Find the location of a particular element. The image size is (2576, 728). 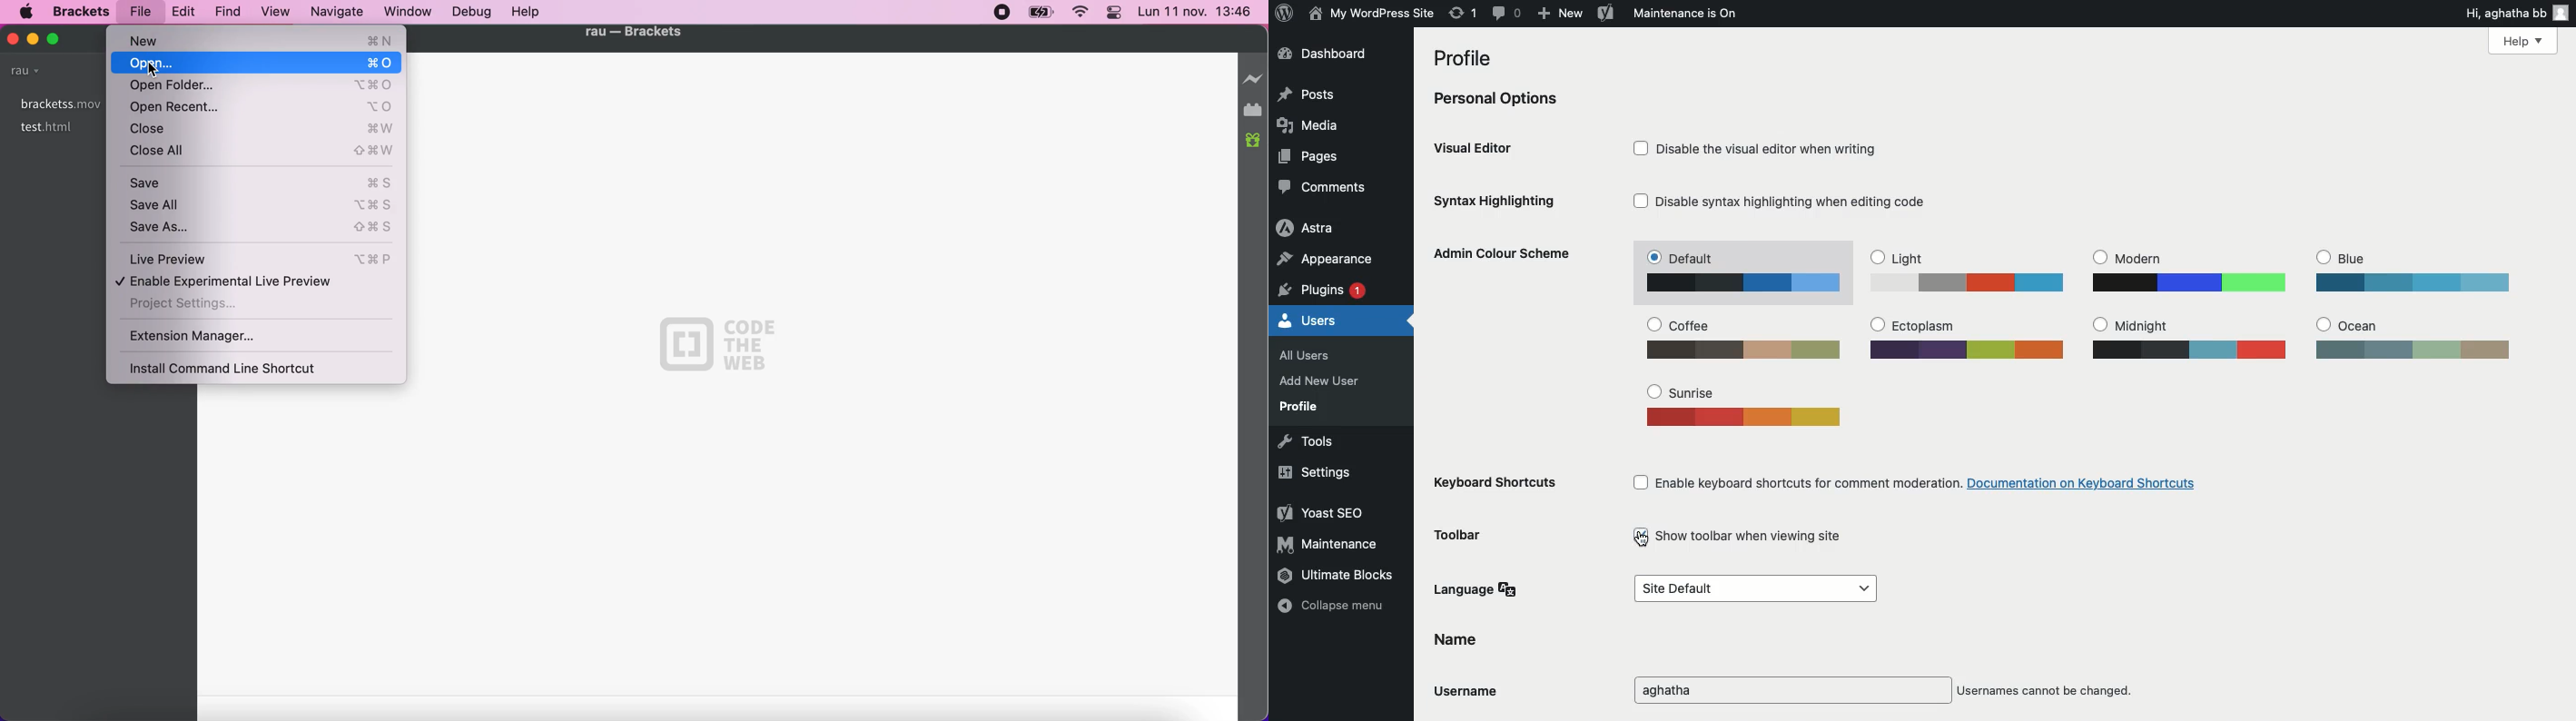

mazimize is located at coordinates (57, 41).